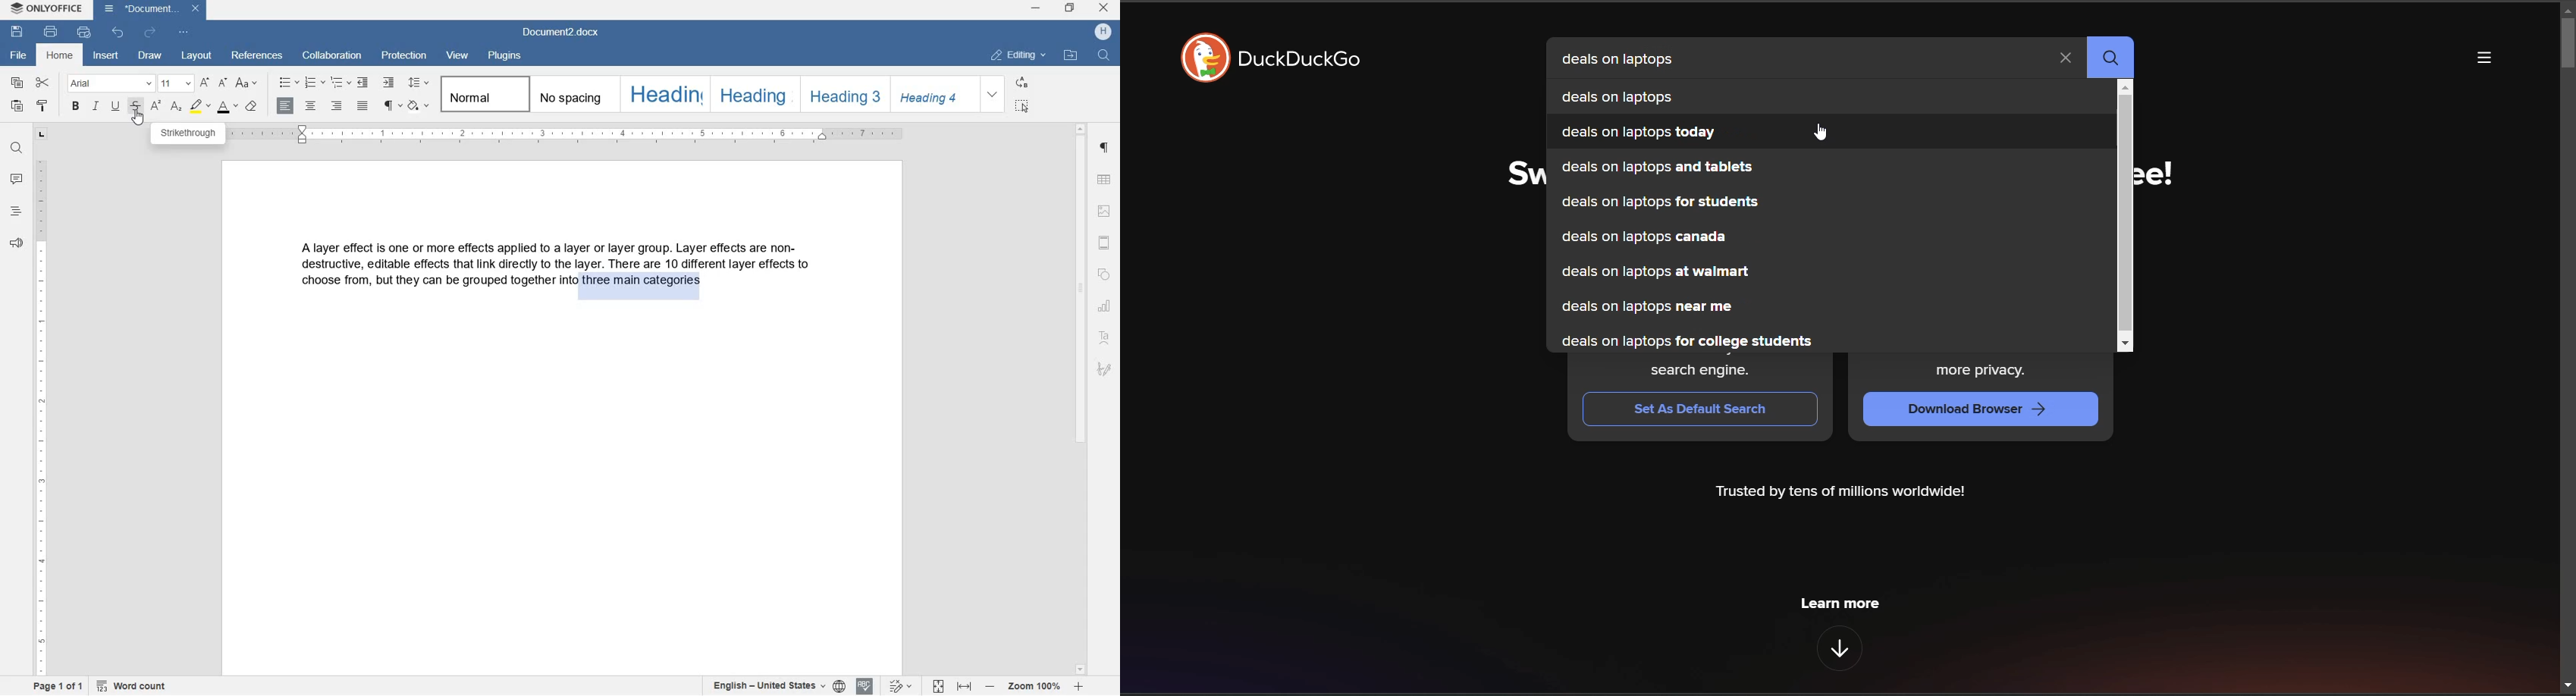 This screenshot has height=700, width=2576. I want to click on text or document language, so click(771, 686).